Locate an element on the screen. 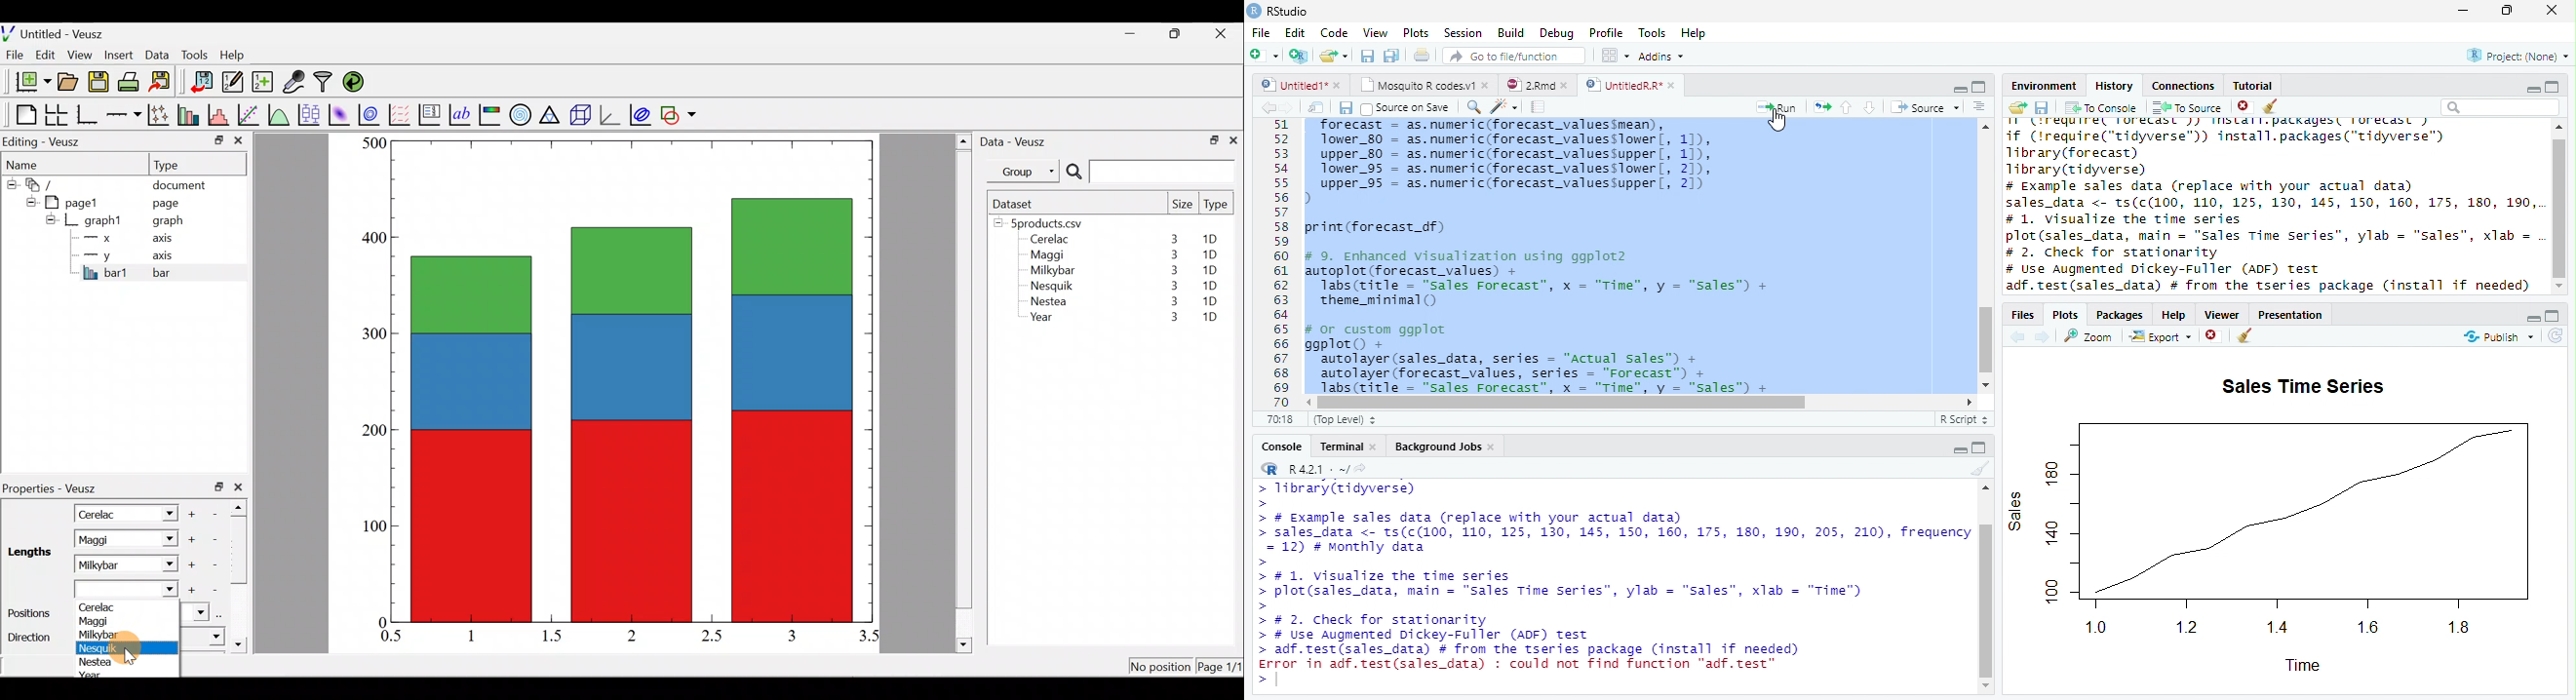  Code Tools is located at coordinates (1501, 106).